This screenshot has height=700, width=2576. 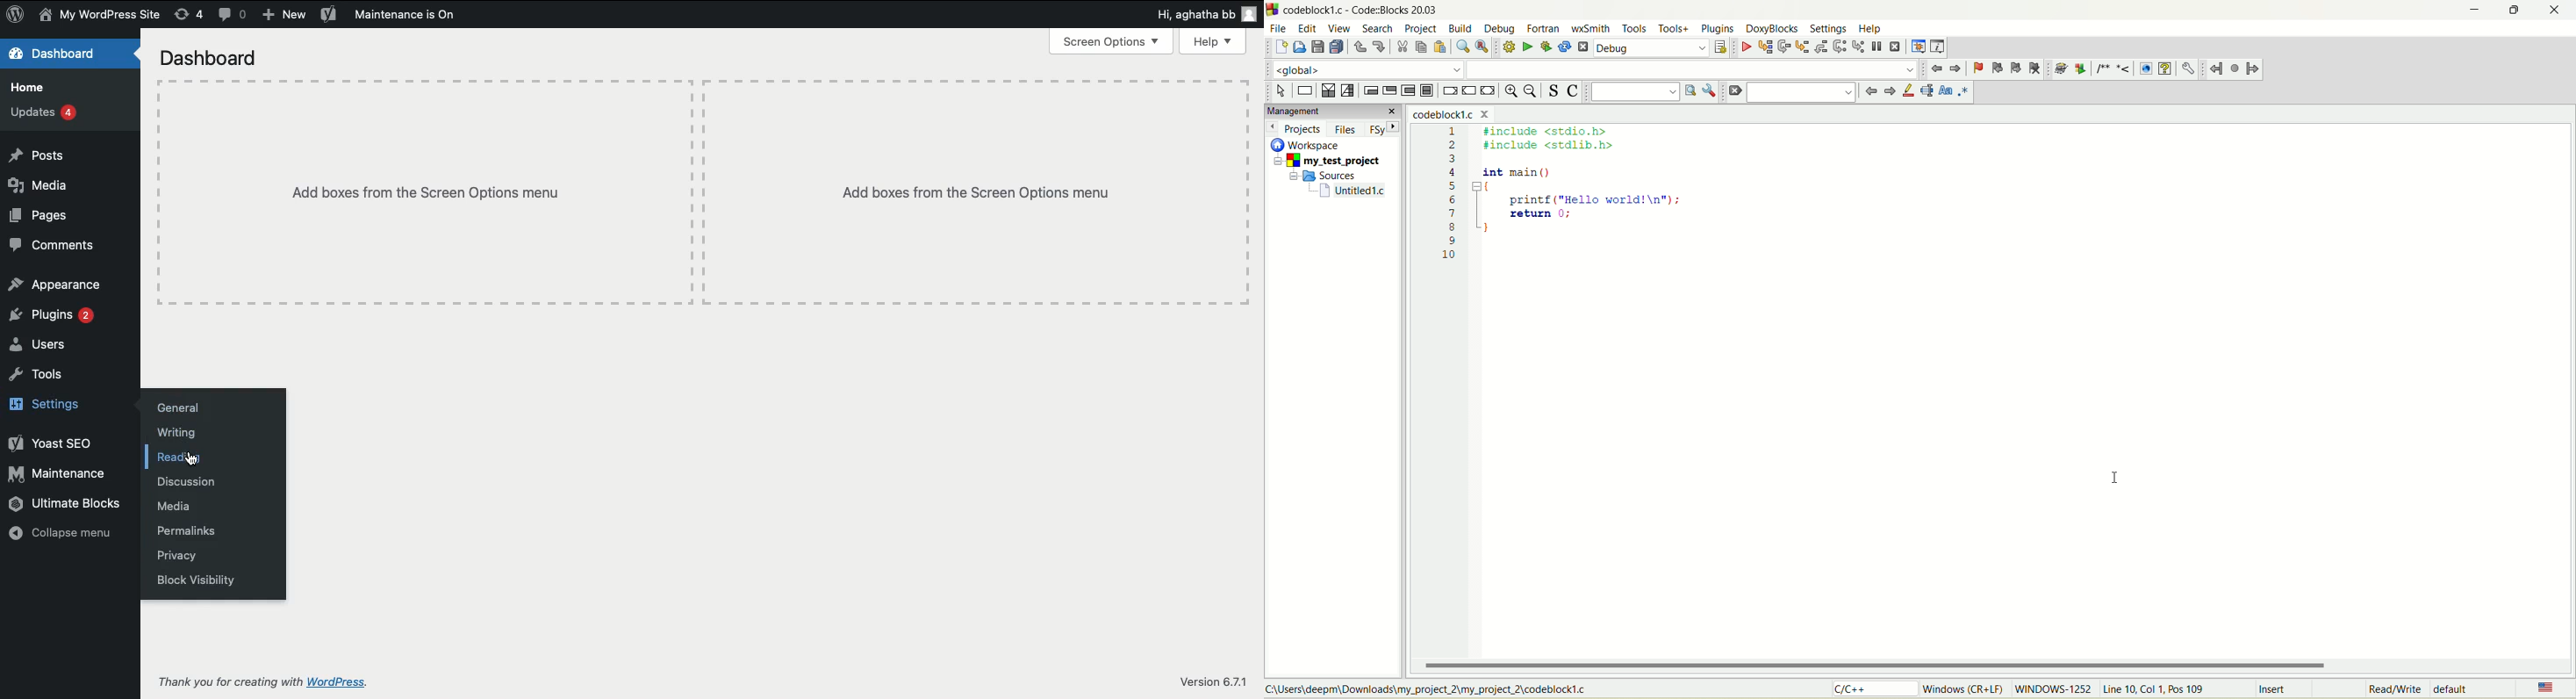 I want to click on general, so click(x=176, y=408).